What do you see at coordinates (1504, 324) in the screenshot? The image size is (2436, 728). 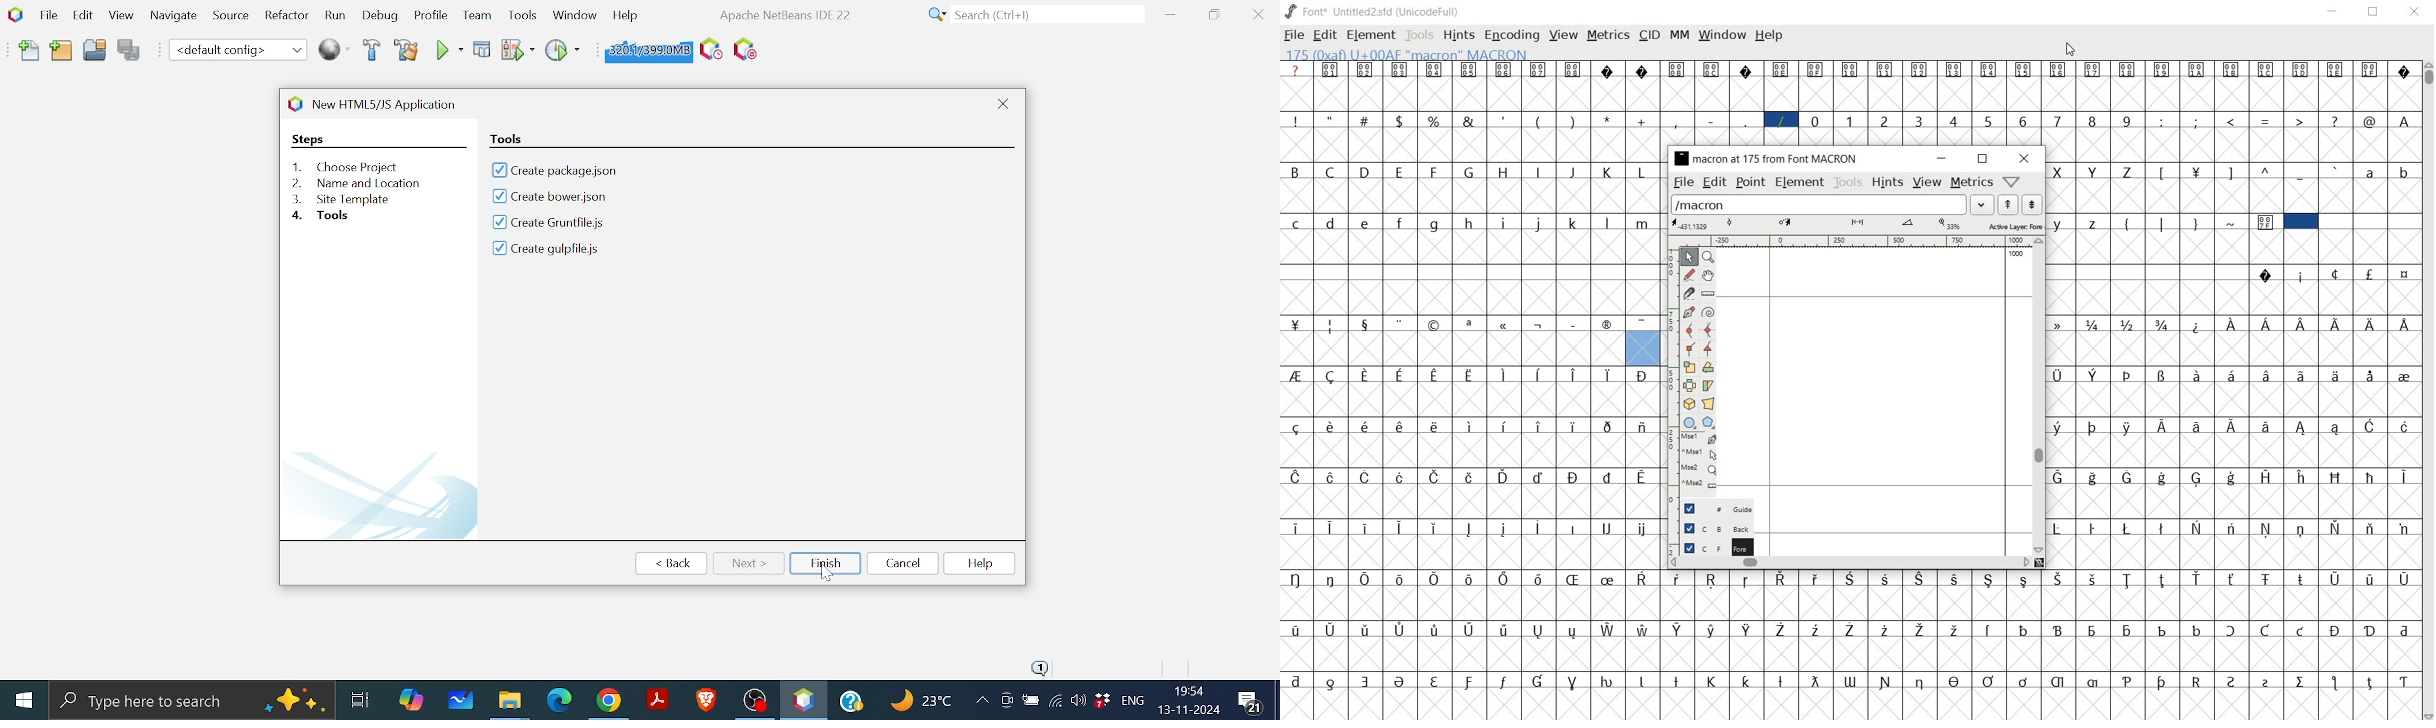 I see `Symbol` at bounding box center [1504, 324].